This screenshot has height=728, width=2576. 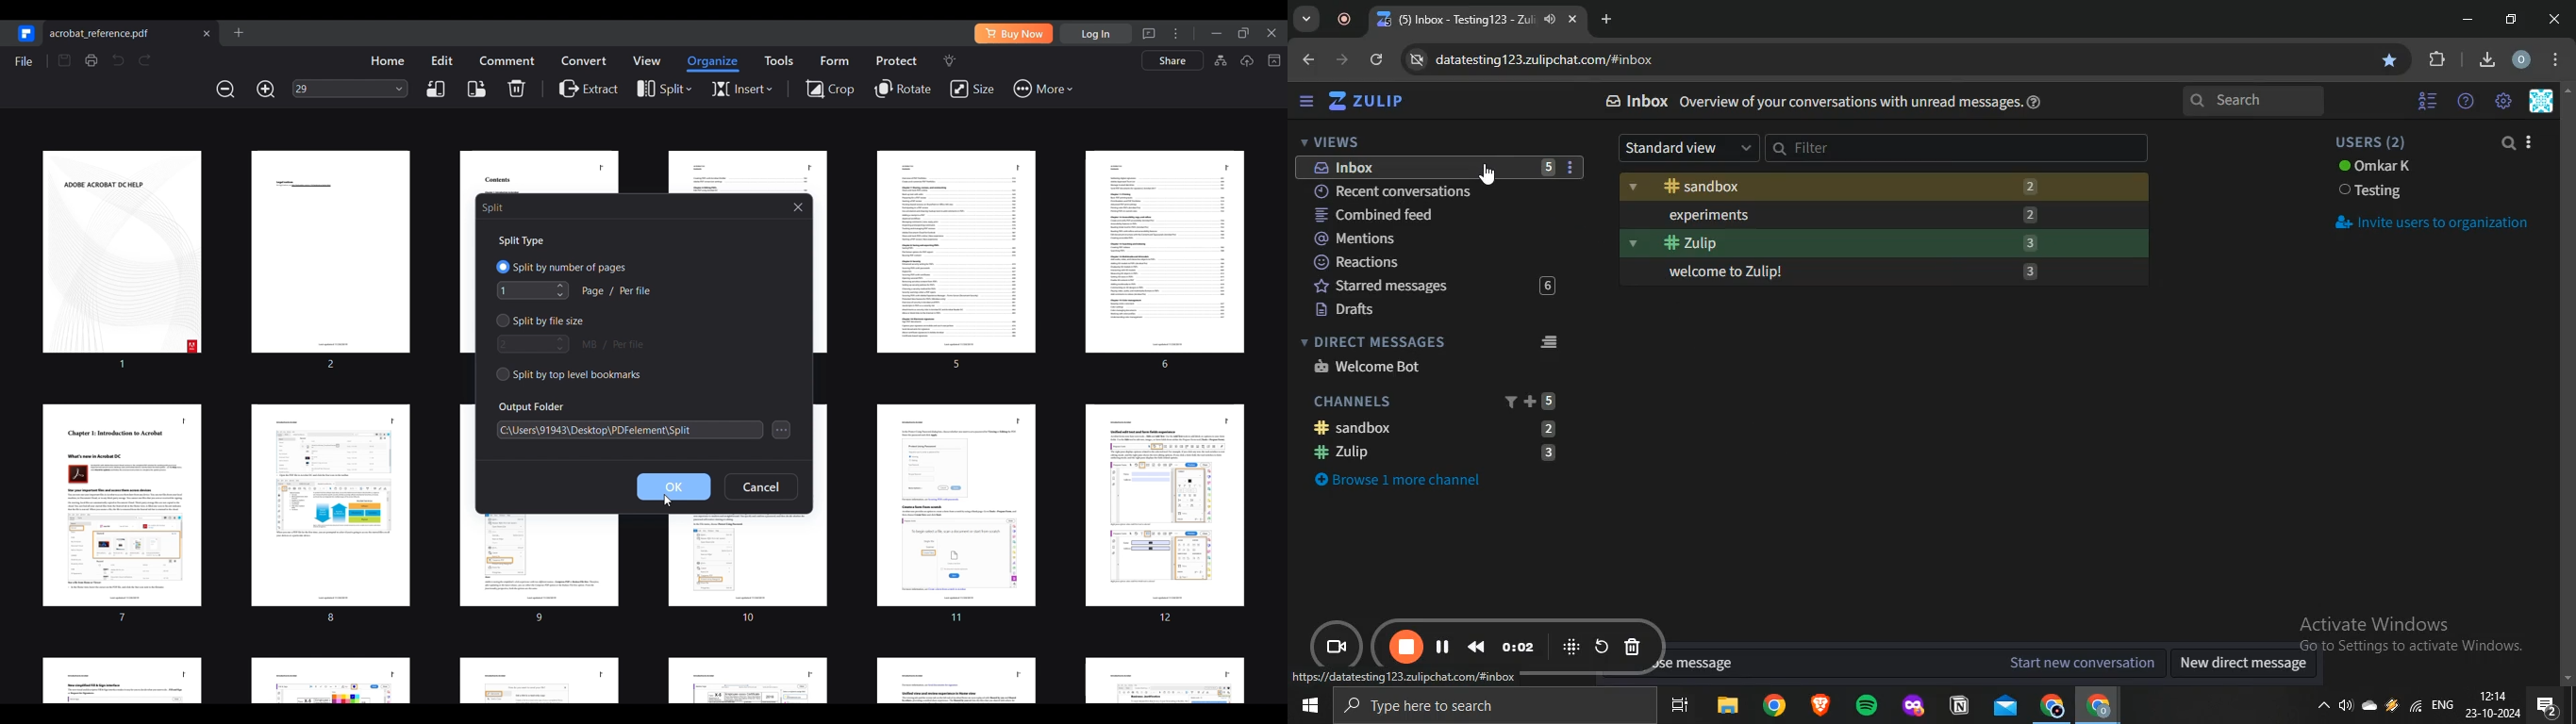 I want to click on icon, so click(x=1339, y=649).